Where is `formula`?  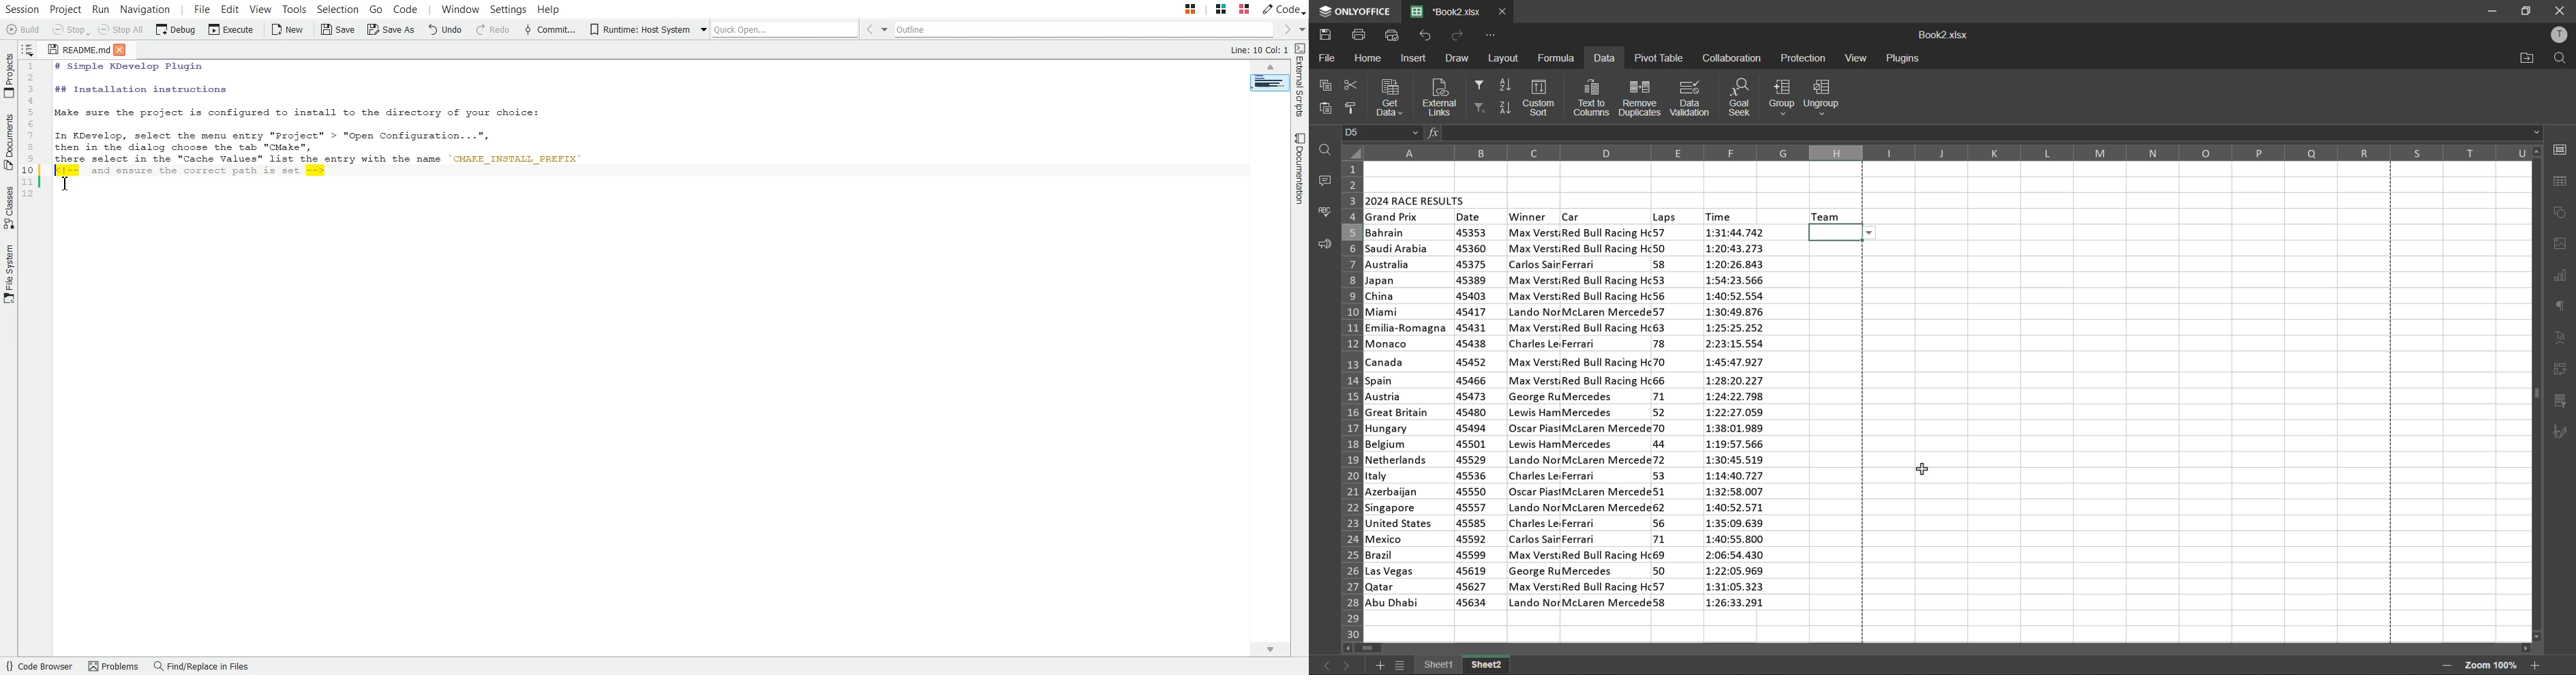 formula is located at coordinates (1558, 57).